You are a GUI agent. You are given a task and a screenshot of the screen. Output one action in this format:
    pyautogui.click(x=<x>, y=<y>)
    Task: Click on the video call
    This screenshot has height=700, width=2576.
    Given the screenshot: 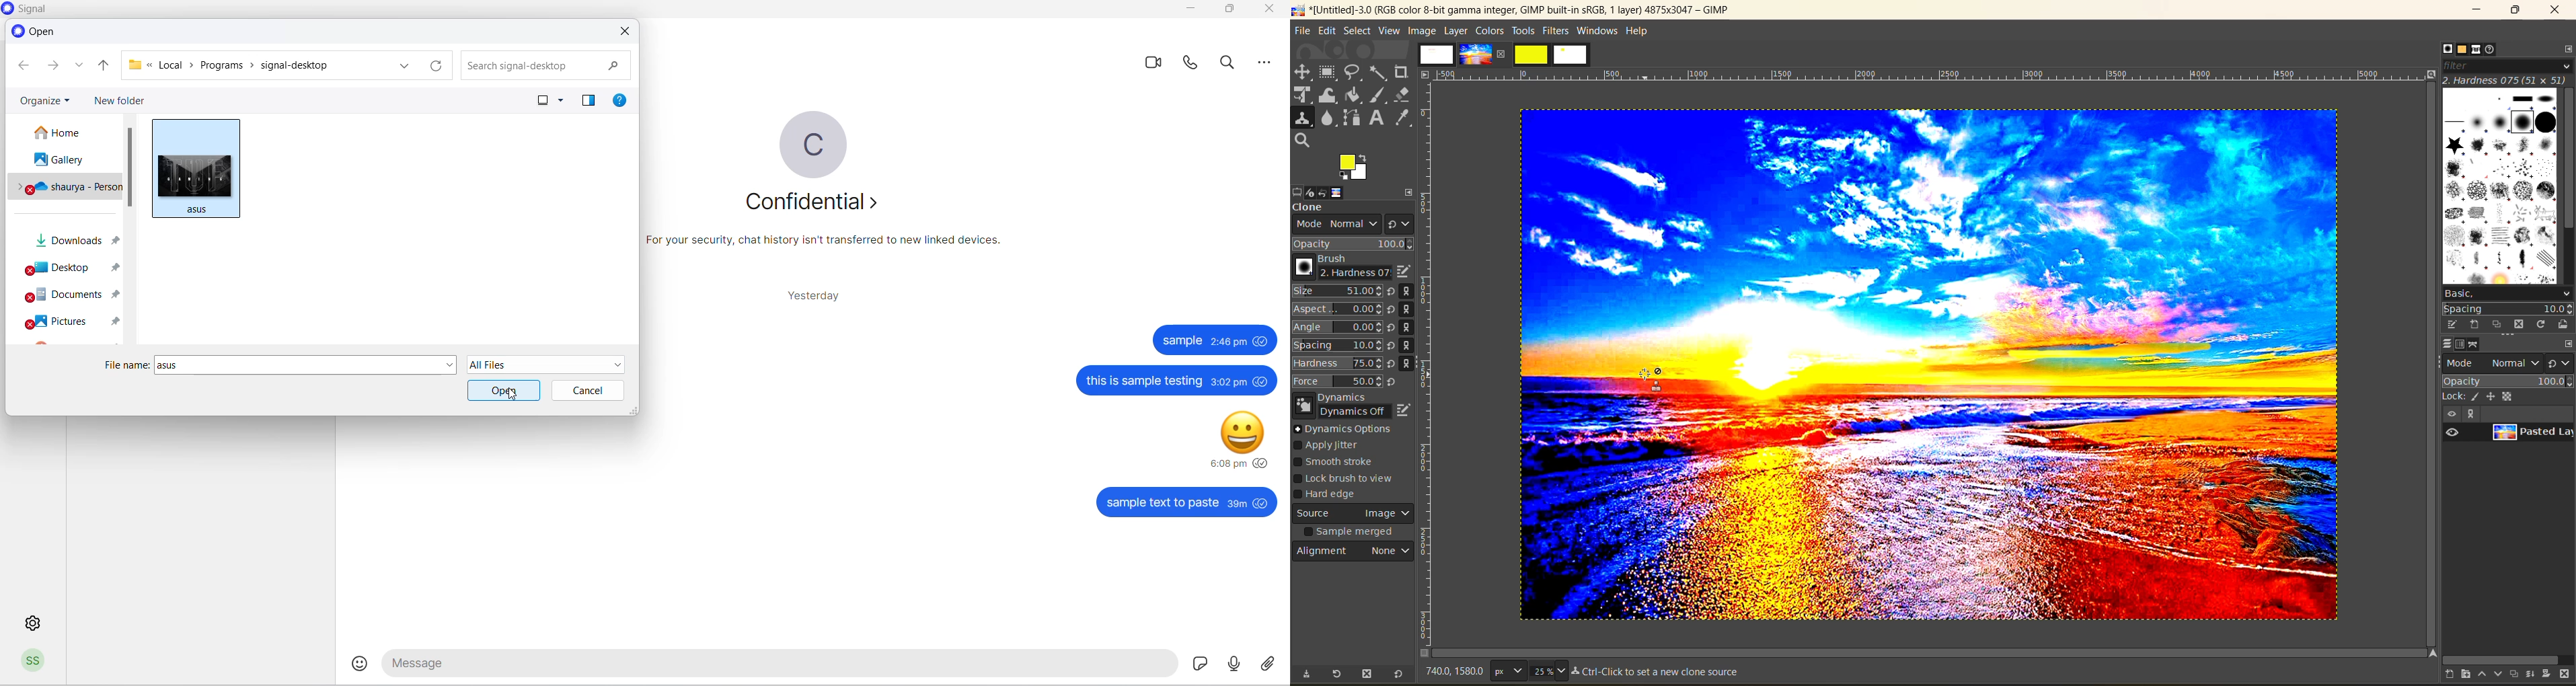 What is the action you would take?
    pyautogui.click(x=1155, y=63)
    